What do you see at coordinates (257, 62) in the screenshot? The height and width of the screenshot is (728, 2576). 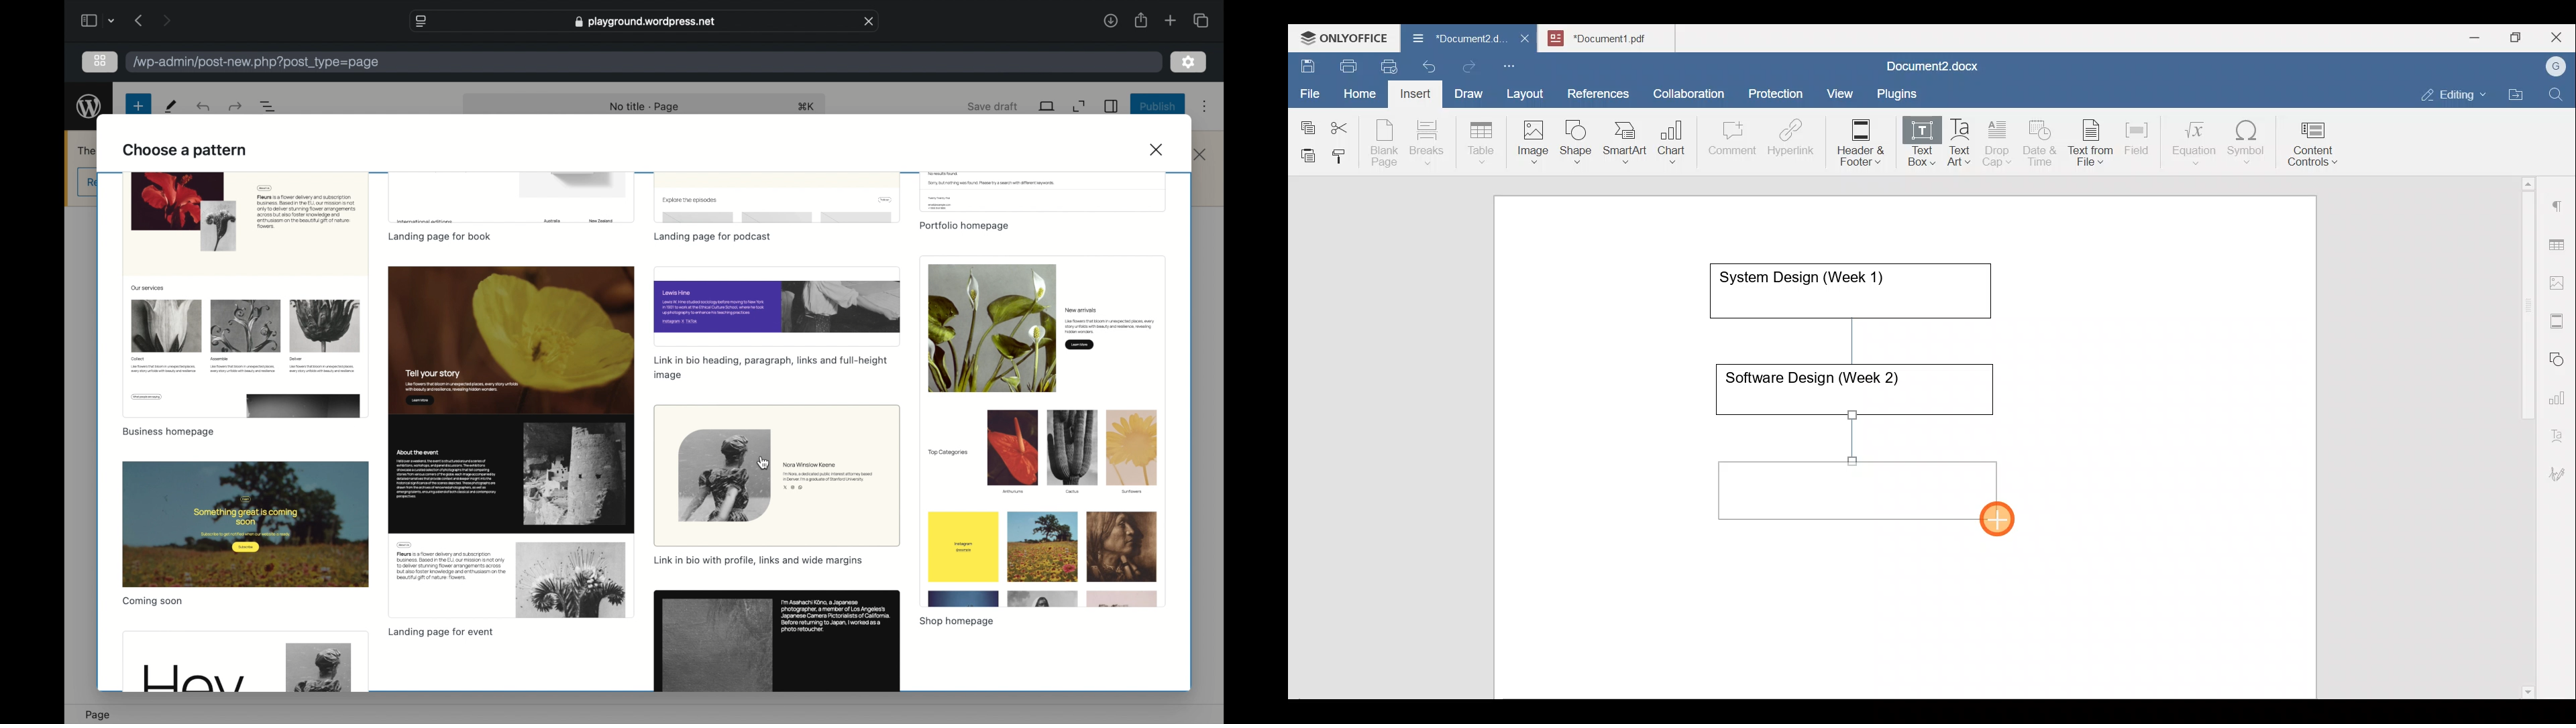 I see `wordpress address` at bounding box center [257, 62].